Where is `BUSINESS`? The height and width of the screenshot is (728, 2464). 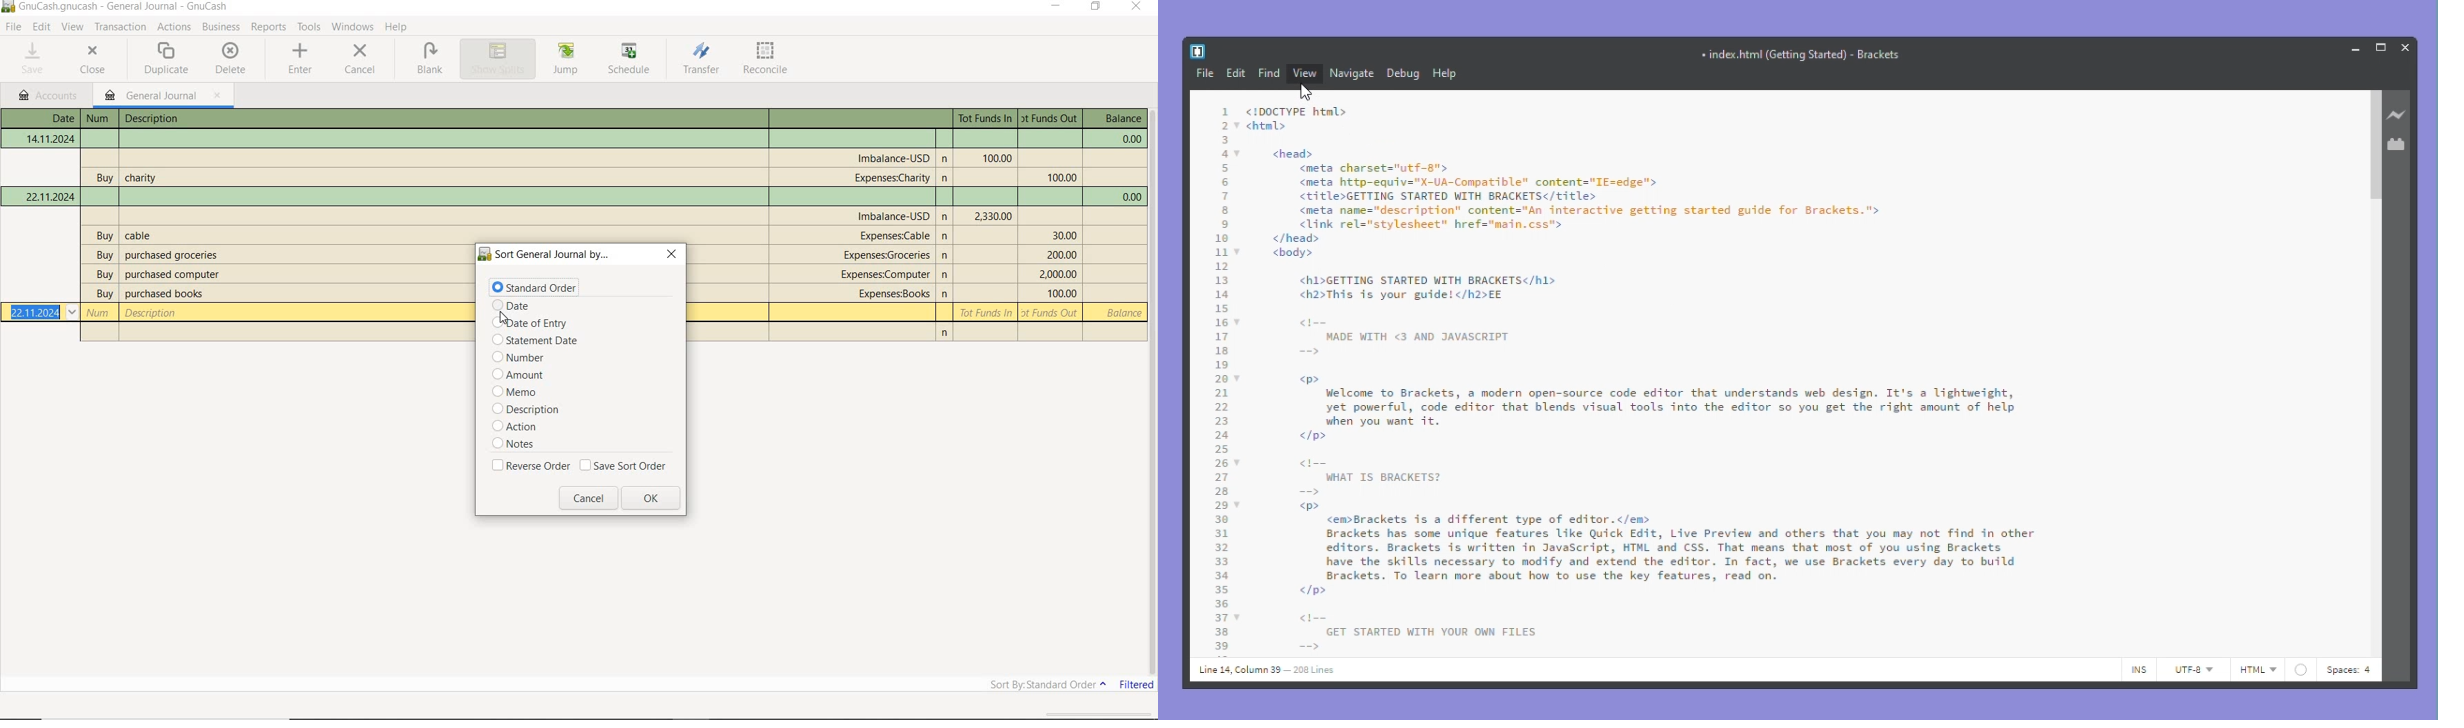
BUSINESS is located at coordinates (221, 28).